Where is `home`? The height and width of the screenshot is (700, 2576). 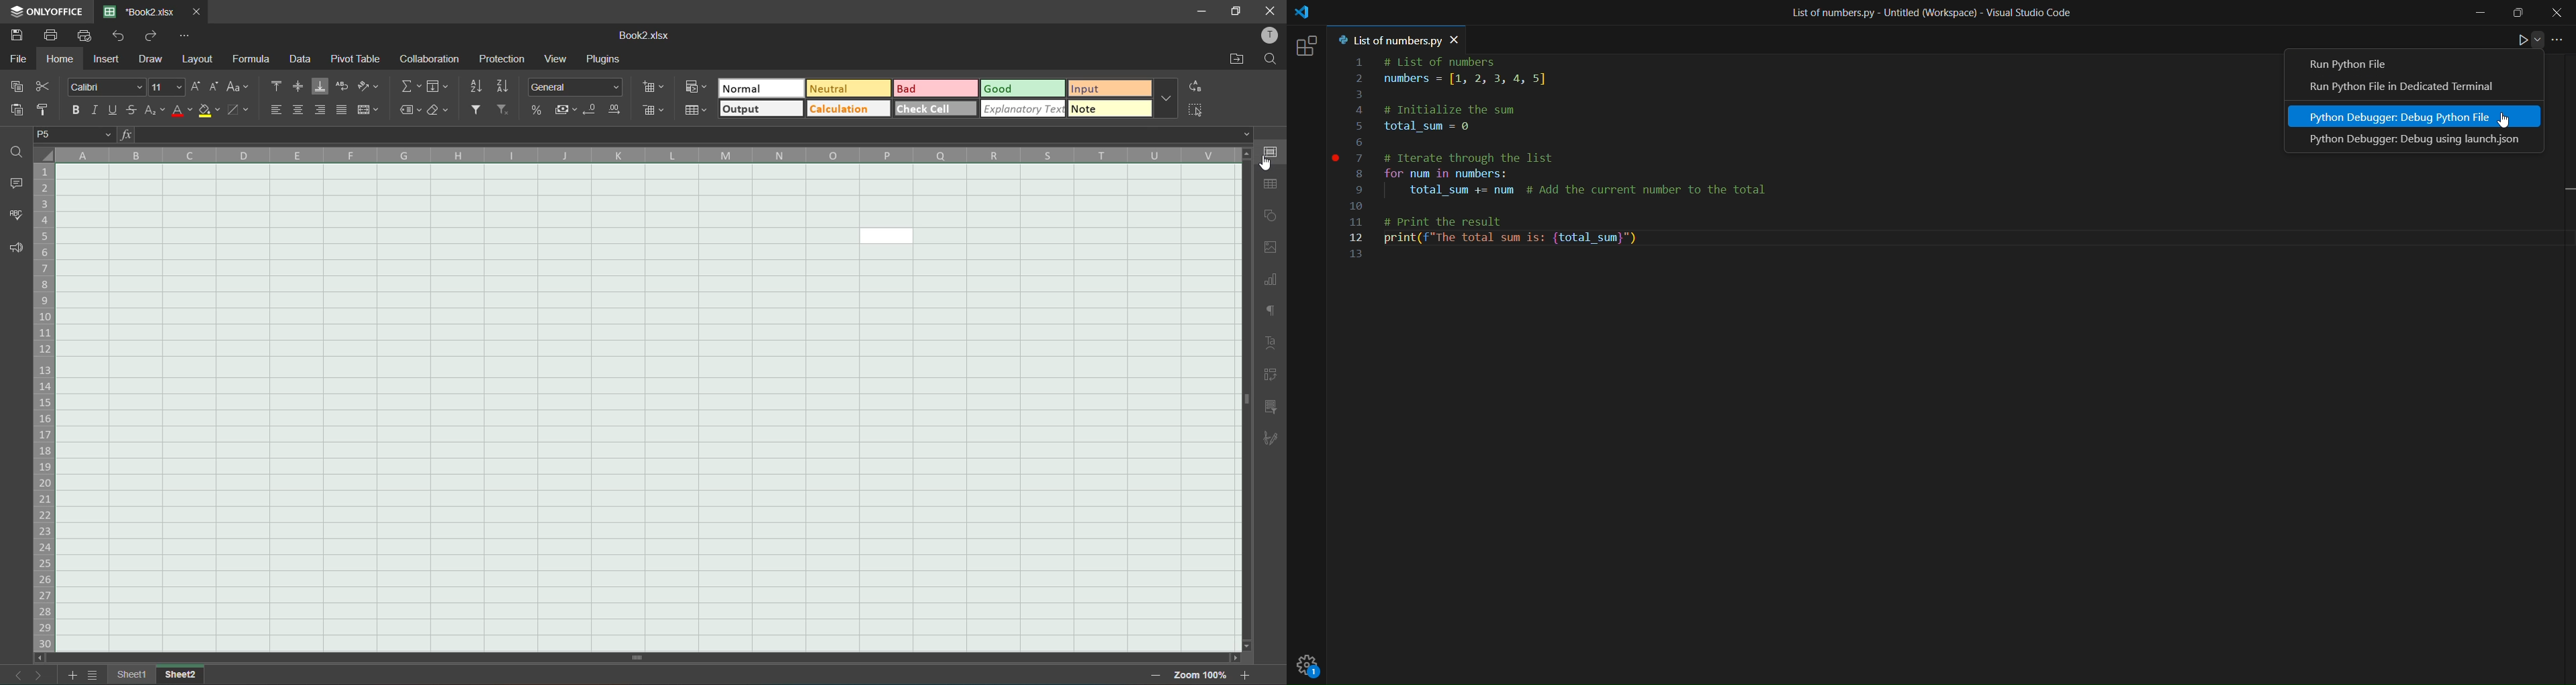
home is located at coordinates (64, 61).